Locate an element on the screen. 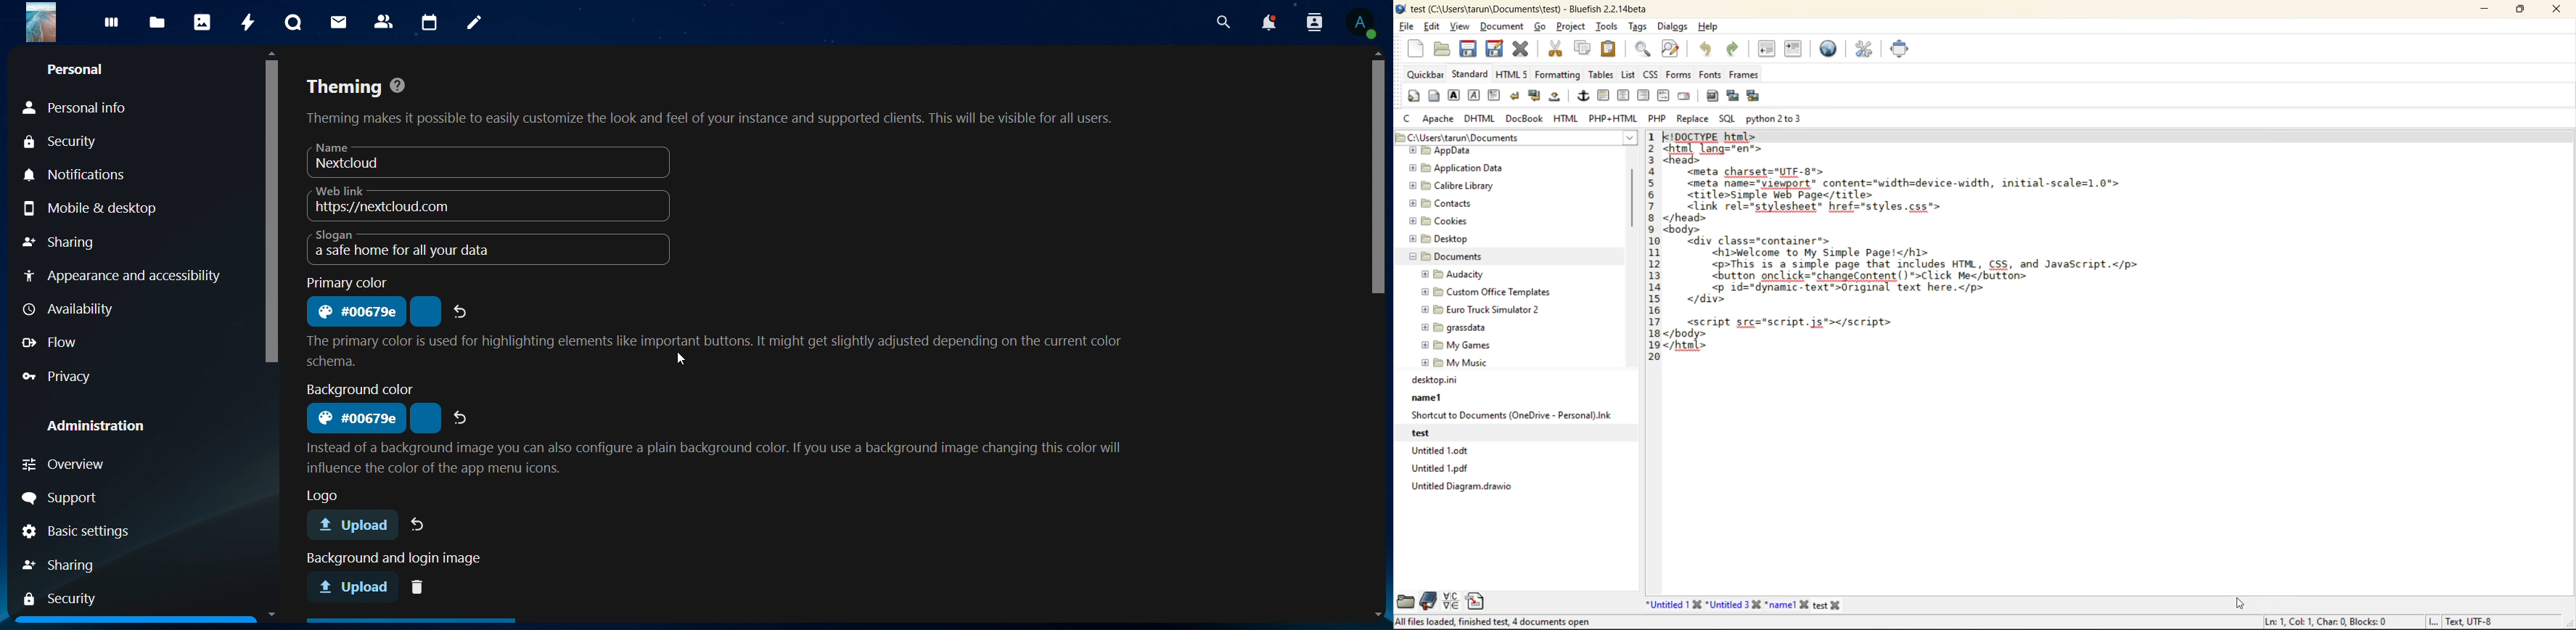 The height and width of the screenshot is (644, 2576). activity is located at coordinates (249, 21).